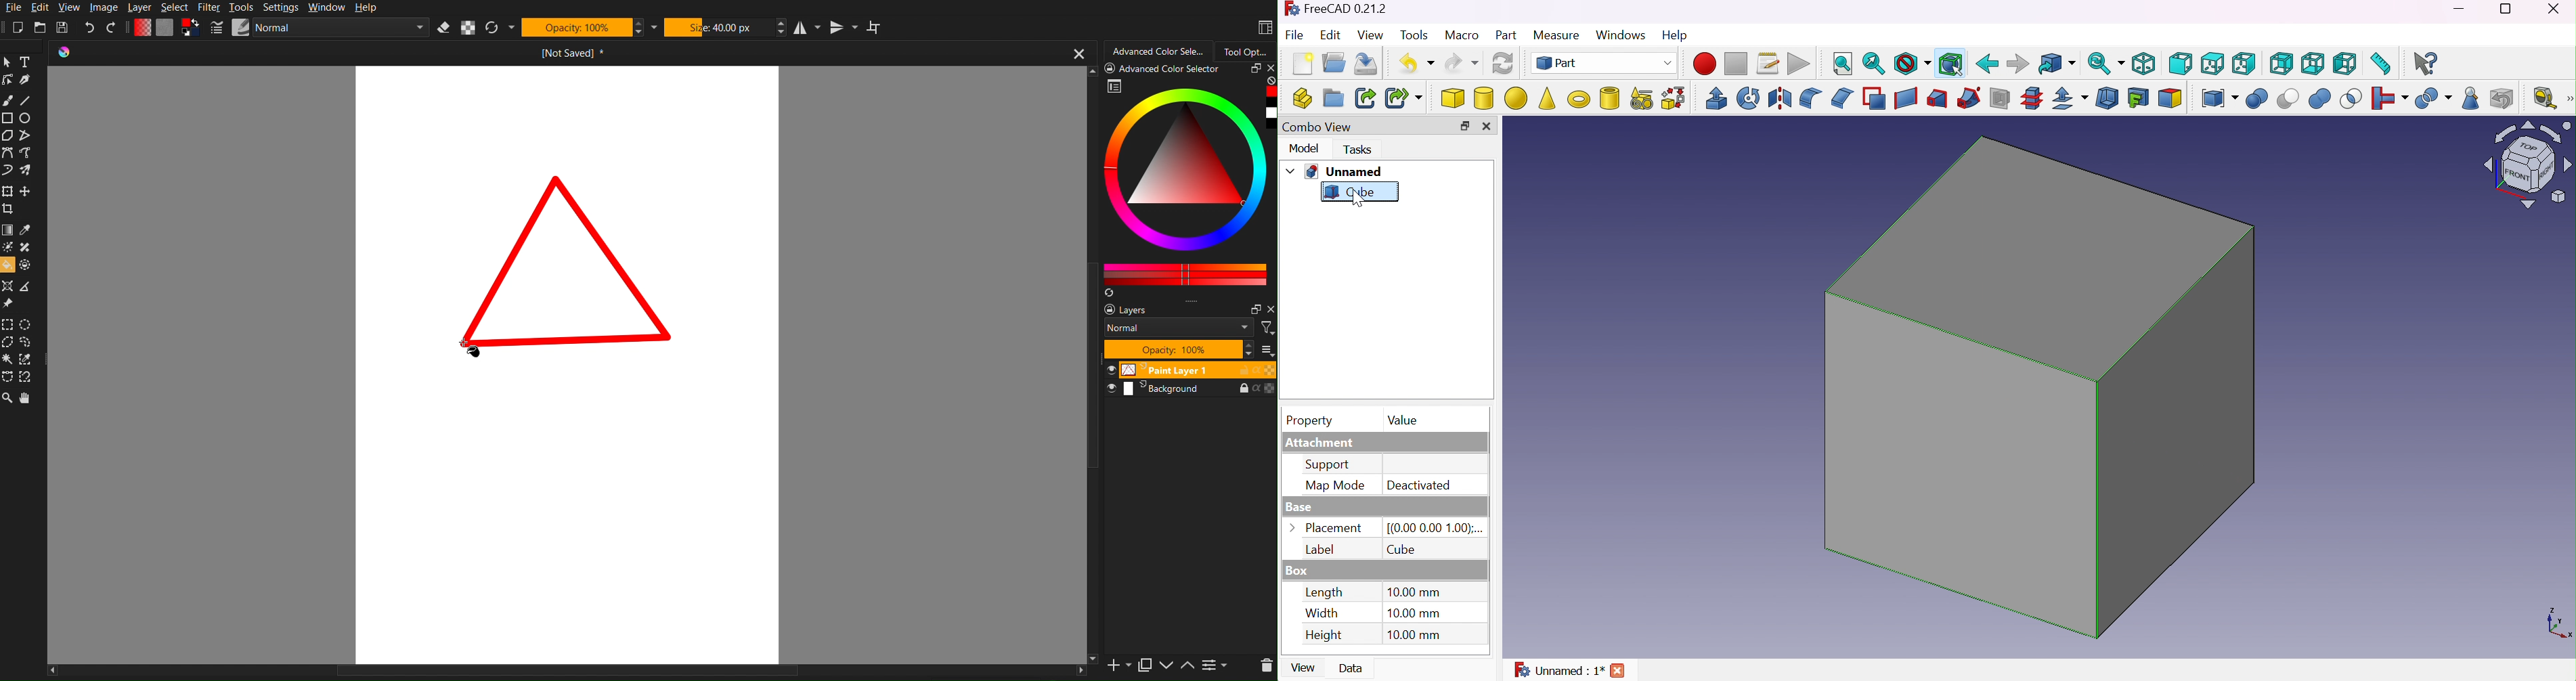 This screenshot has height=700, width=2576. What do you see at coordinates (1270, 309) in the screenshot?
I see `close pane` at bounding box center [1270, 309].